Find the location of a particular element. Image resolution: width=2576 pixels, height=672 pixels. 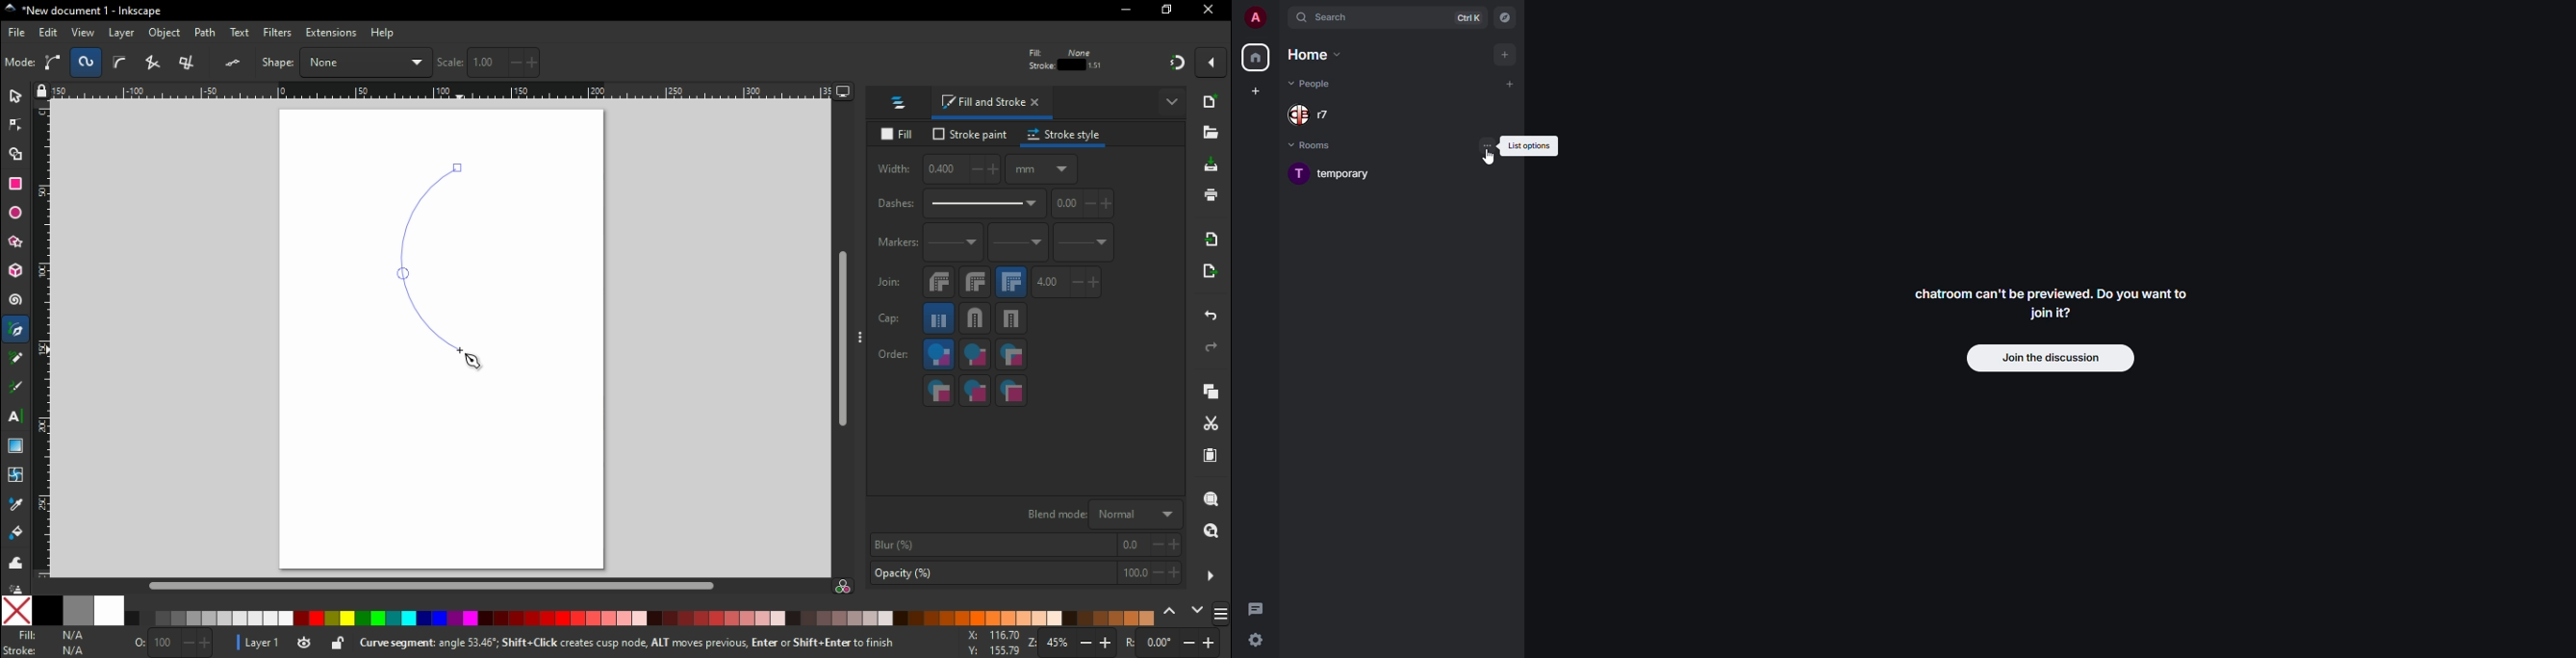

profile is located at coordinates (1255, 18).